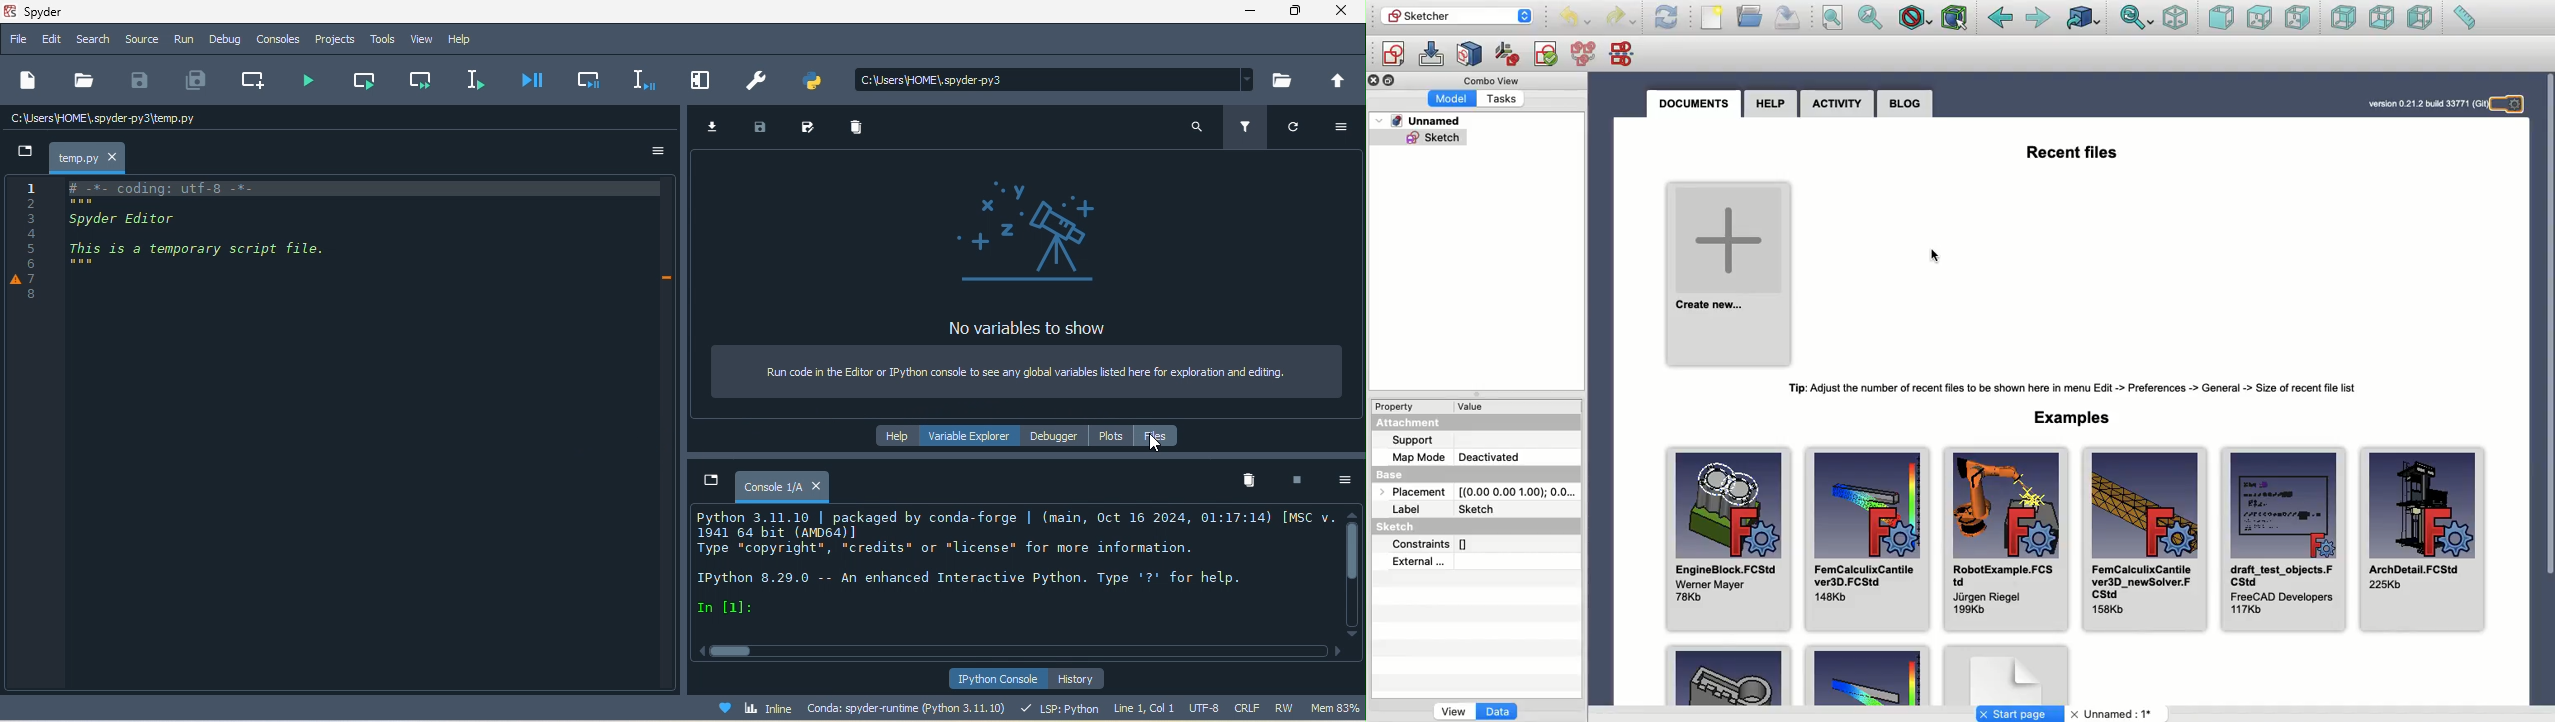 The width and height of the screenshot is (2576, 728). What do you see at coordinates (1341, 11) in the screenshot?
I see `close` at bounding box center [1341, 11].